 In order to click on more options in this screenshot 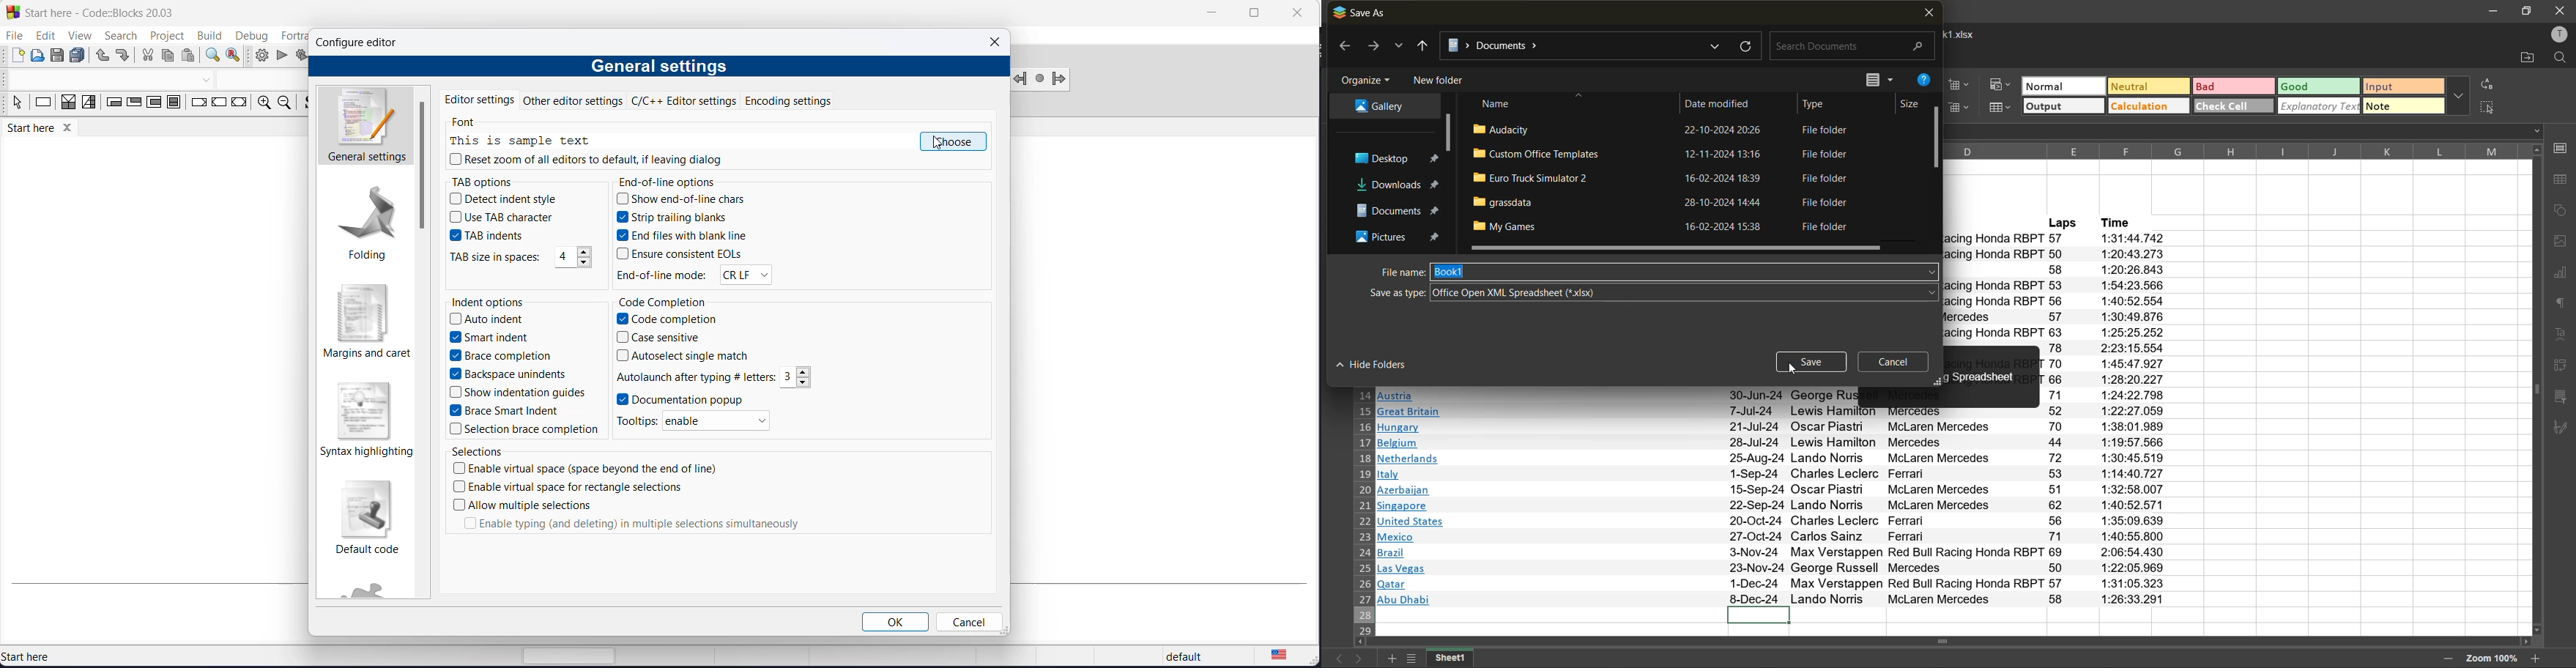, I will do `click(2458, 95)`.